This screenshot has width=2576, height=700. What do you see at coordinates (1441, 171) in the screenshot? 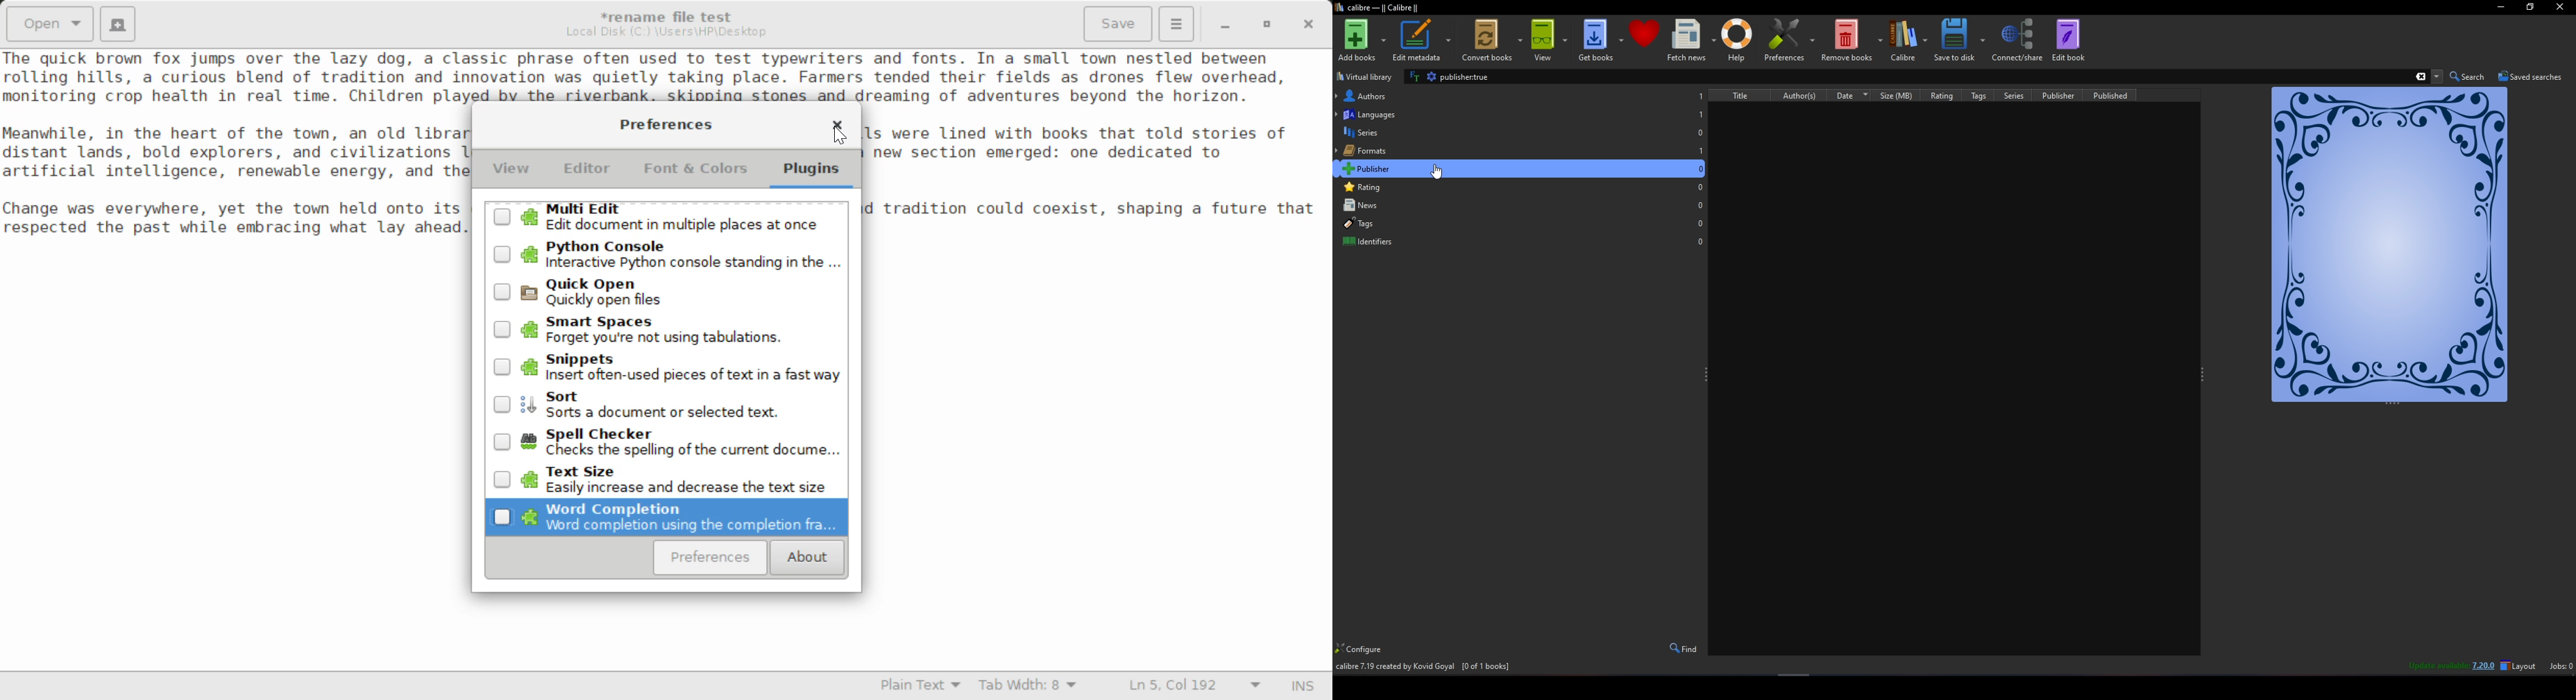
I see `cursor` at bounding box center [1441, 171].